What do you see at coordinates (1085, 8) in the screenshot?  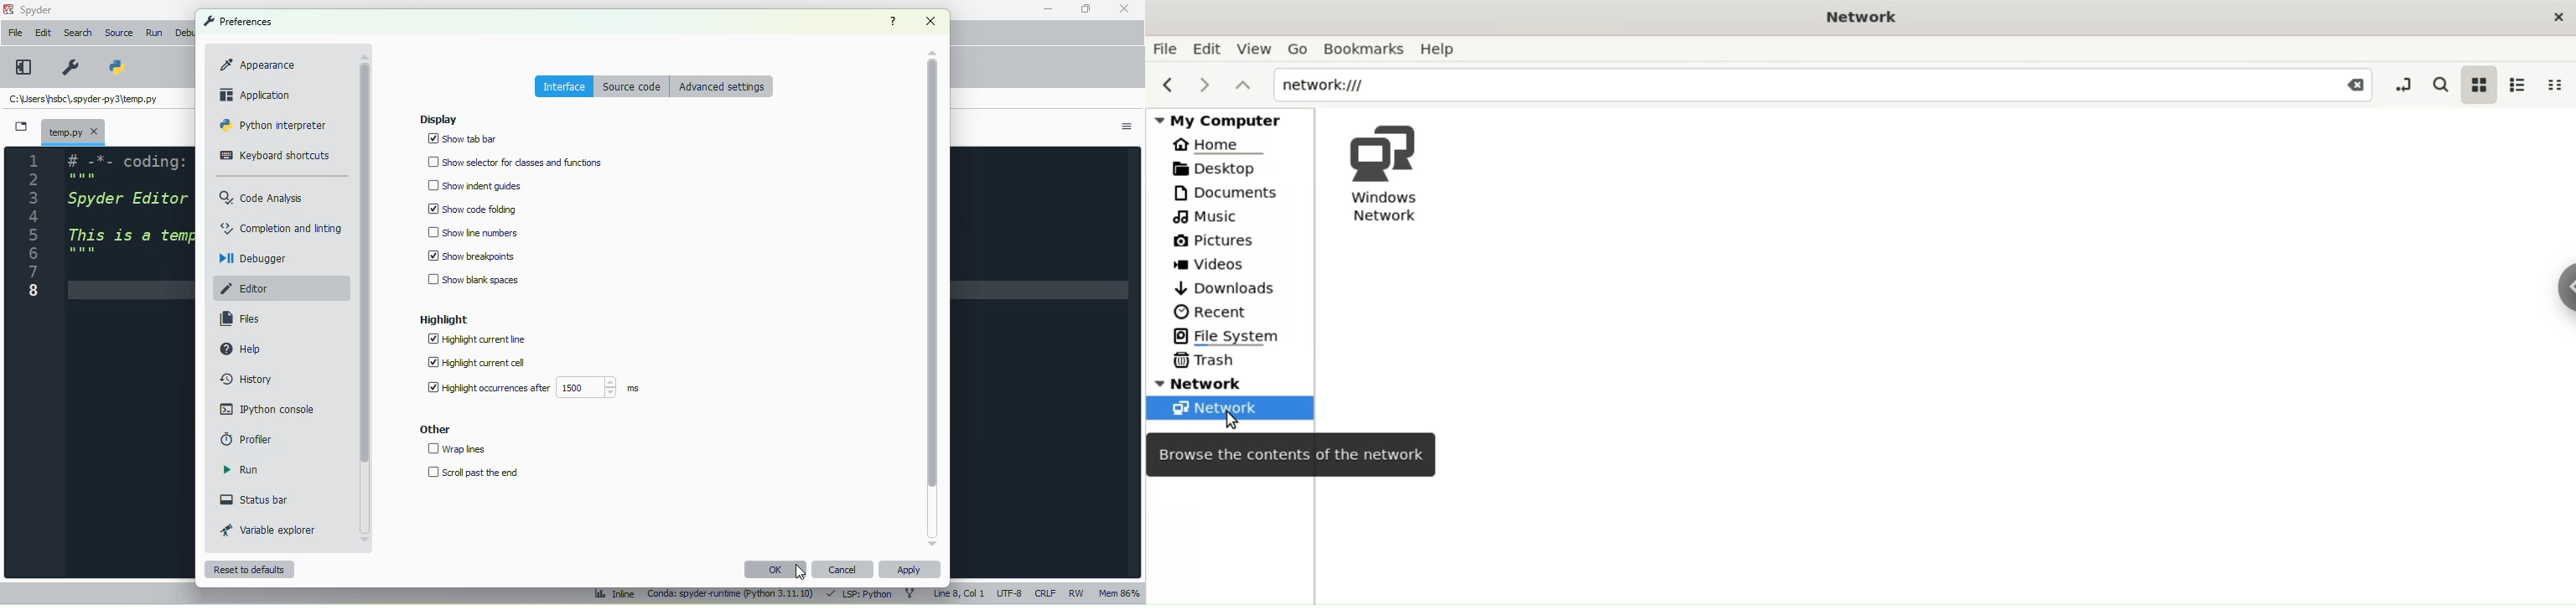 I see `maximize` at bounding box center [1085, 8].